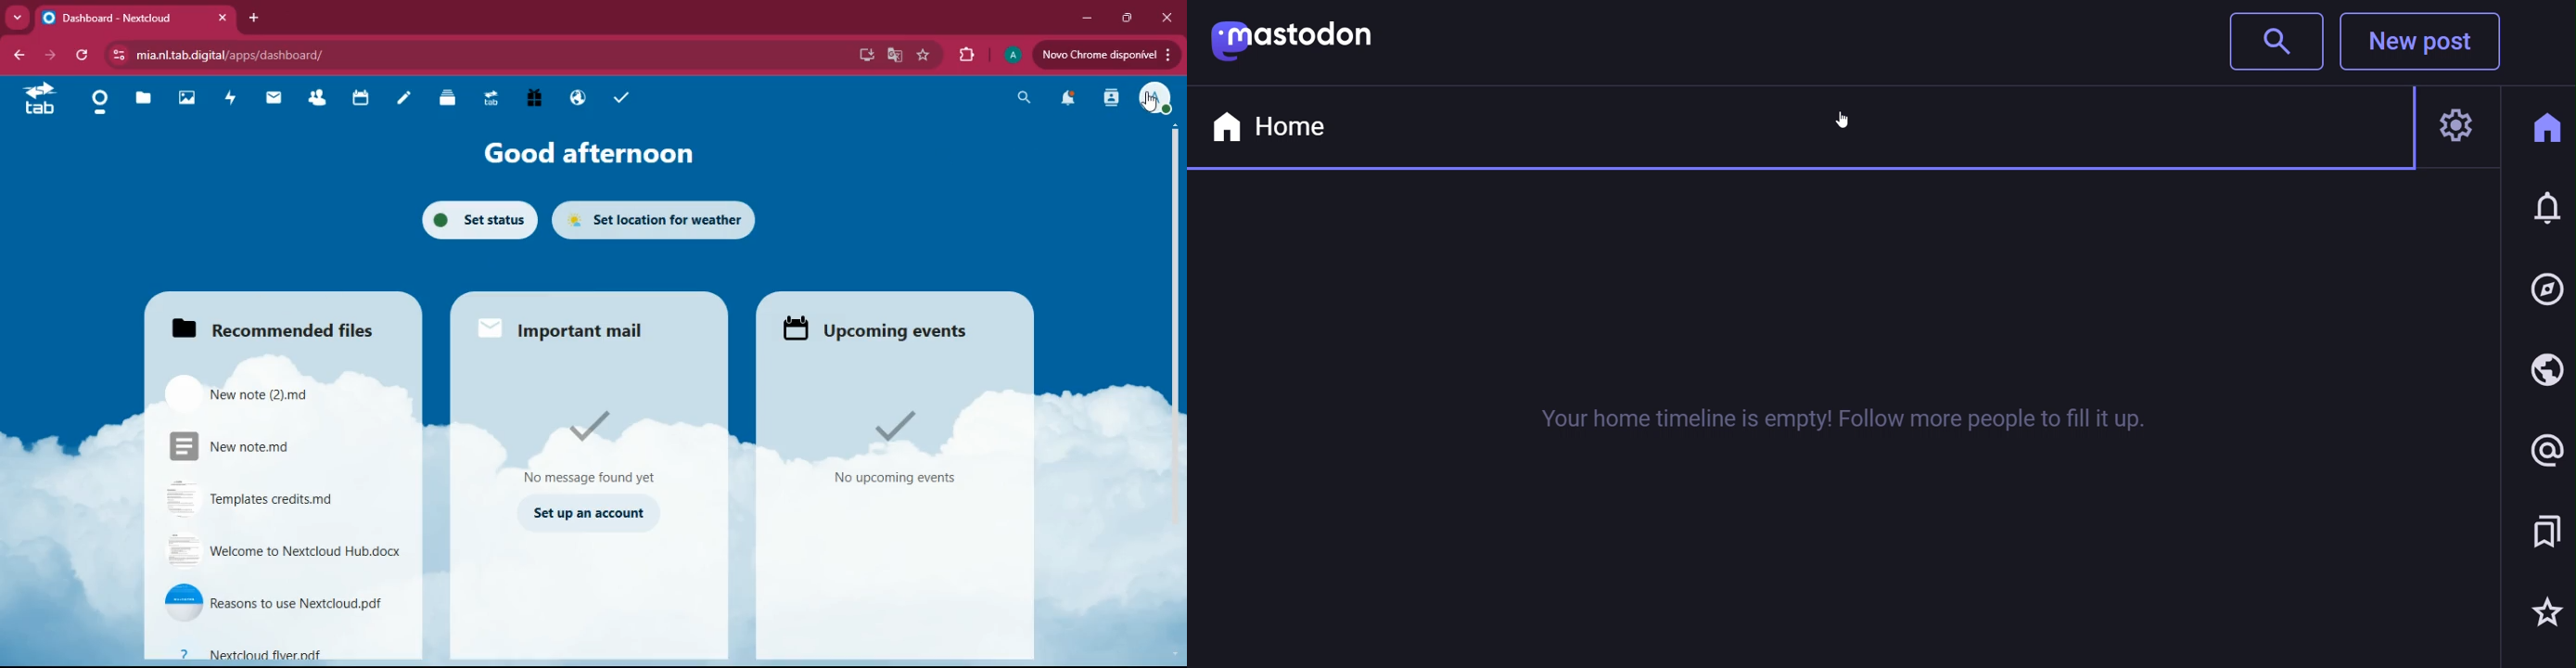  I want to click on minimize, so click(1090, 18).